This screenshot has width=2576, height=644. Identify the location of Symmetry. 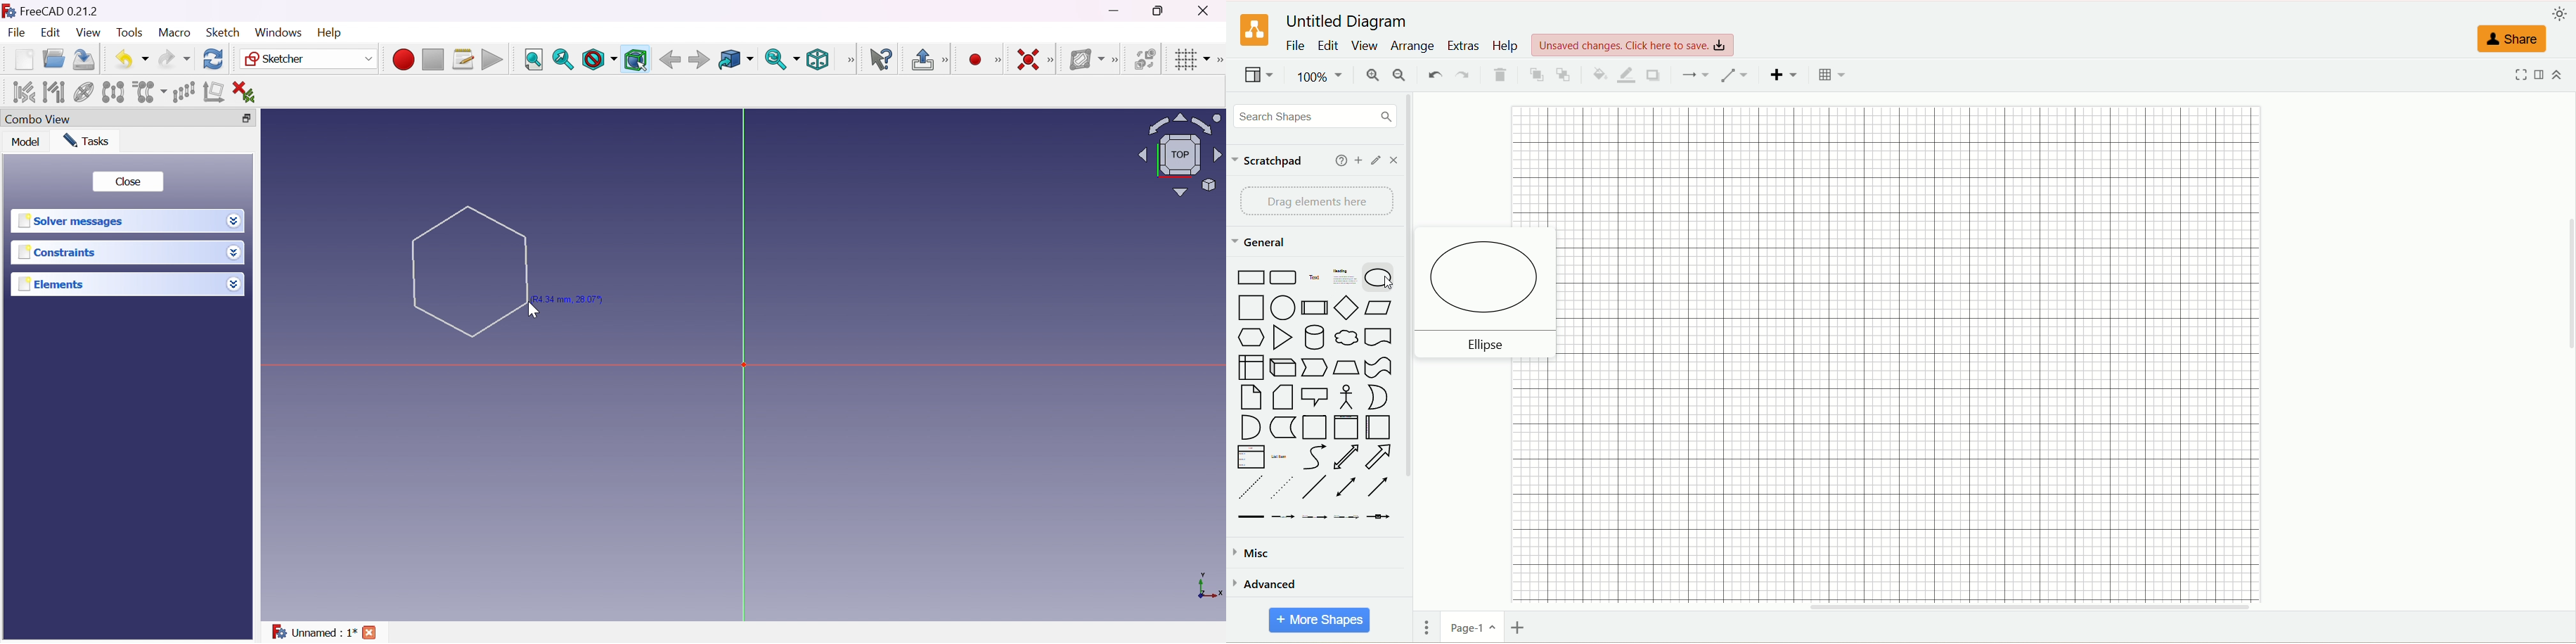
(114, 92).